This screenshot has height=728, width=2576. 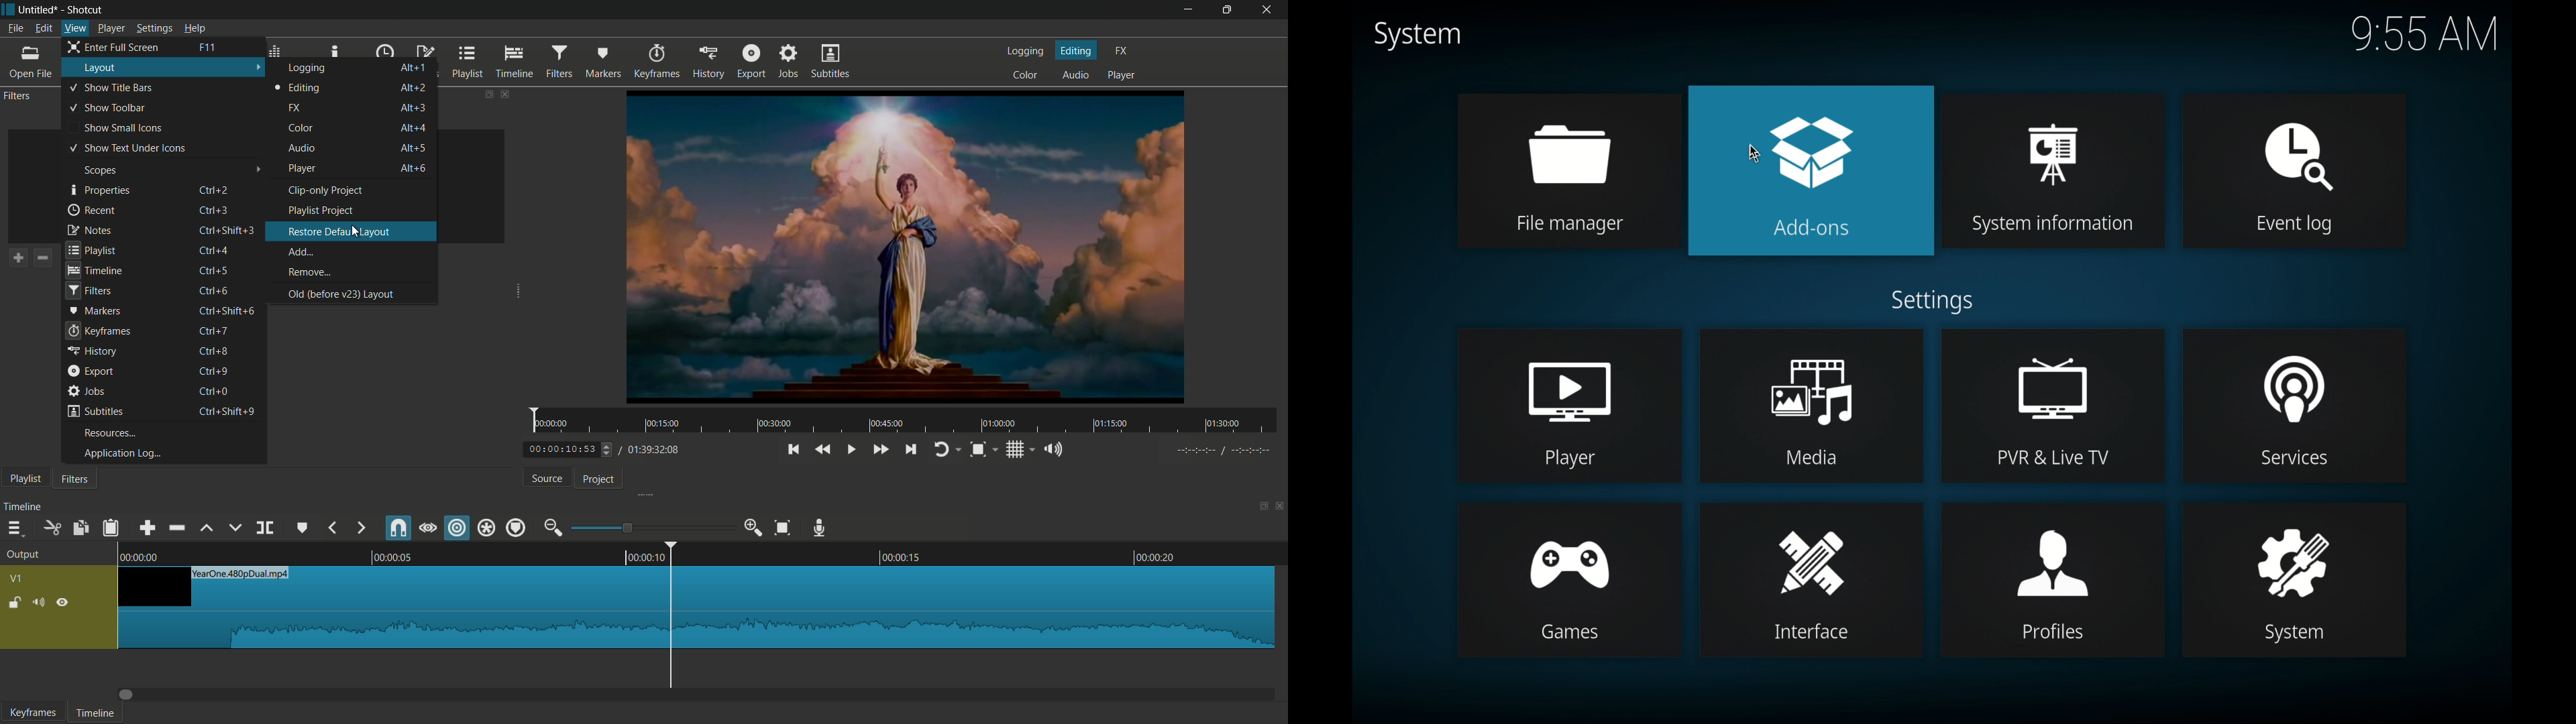 I want to click on timeline, so click(x=95, y=713).